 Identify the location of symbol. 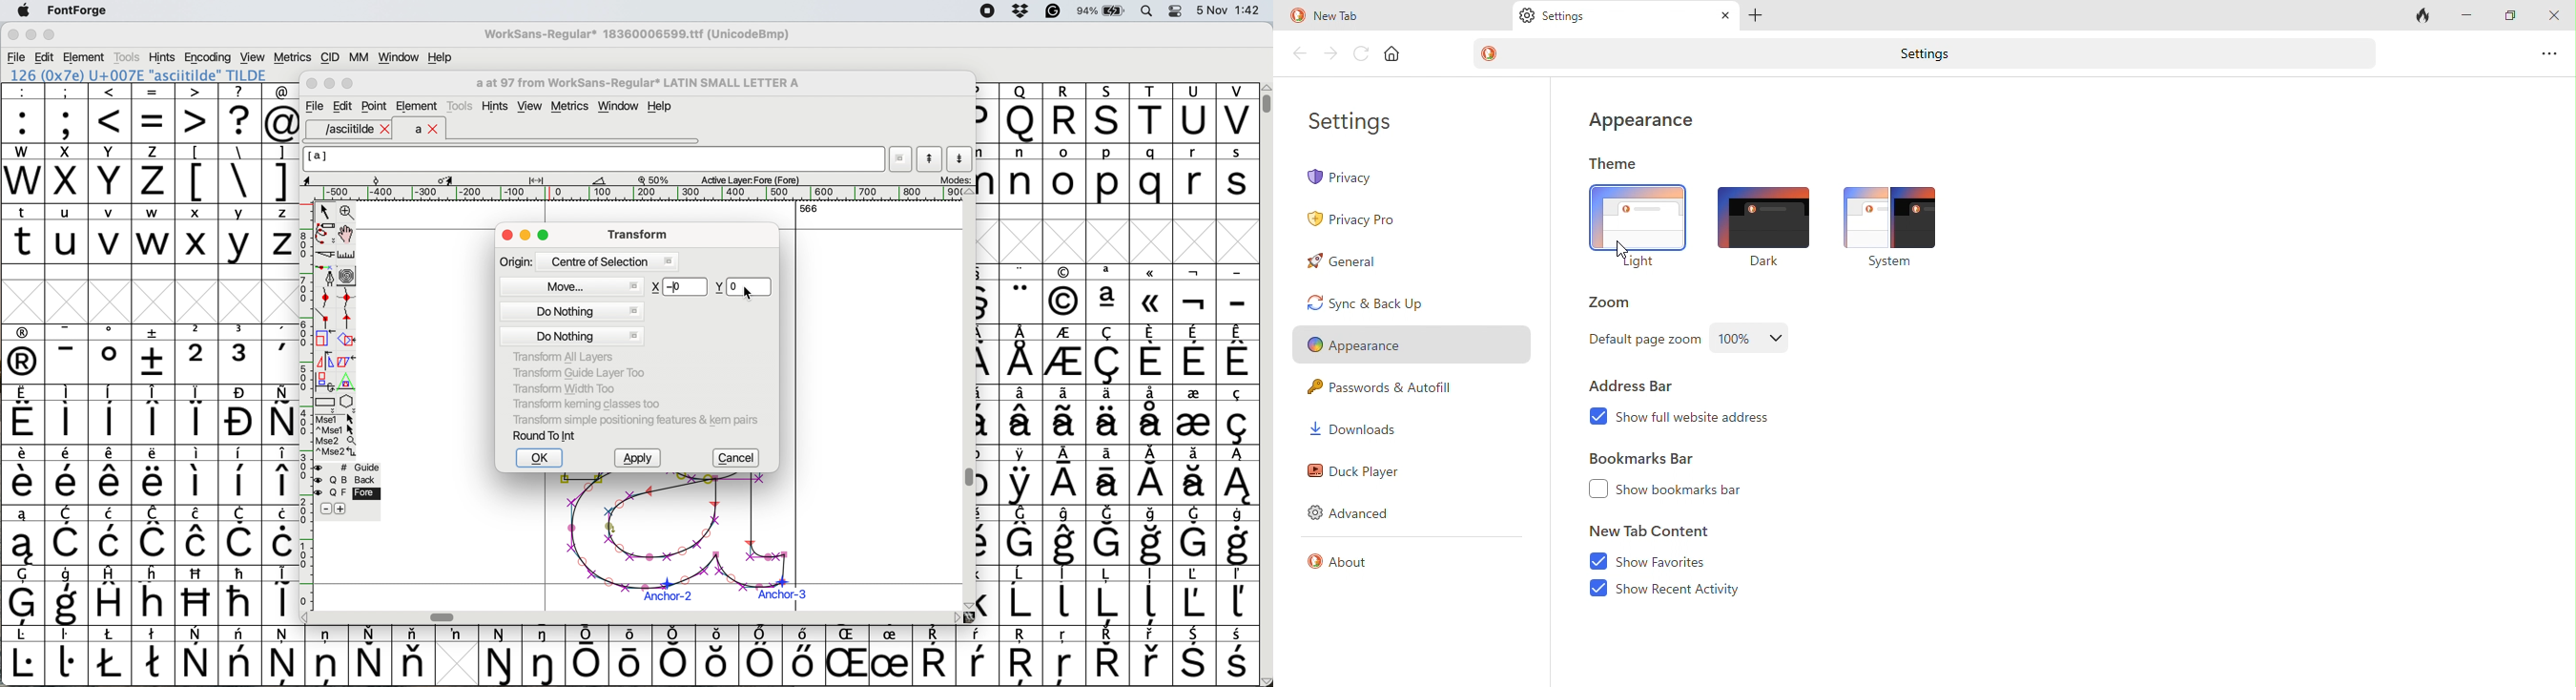
(281, 355).